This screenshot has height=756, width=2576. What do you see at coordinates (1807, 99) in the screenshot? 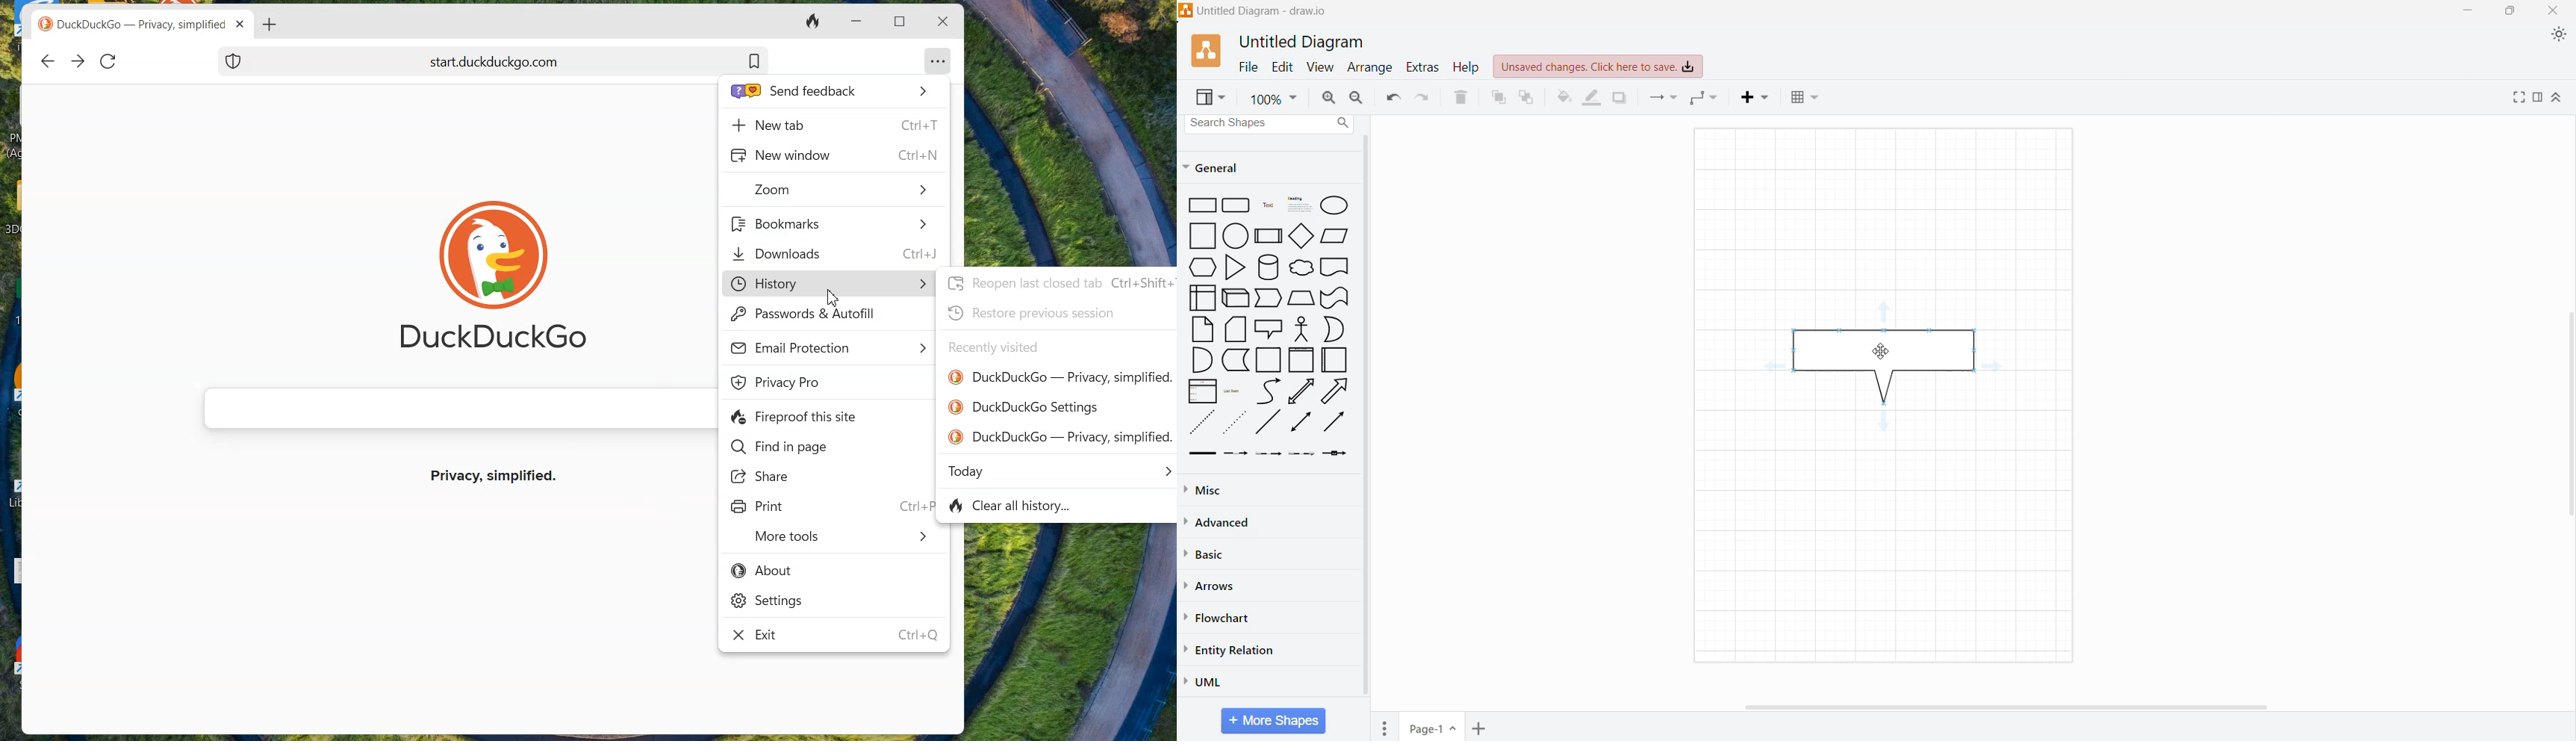
I see `Table` at bounding box center [1807, 99].